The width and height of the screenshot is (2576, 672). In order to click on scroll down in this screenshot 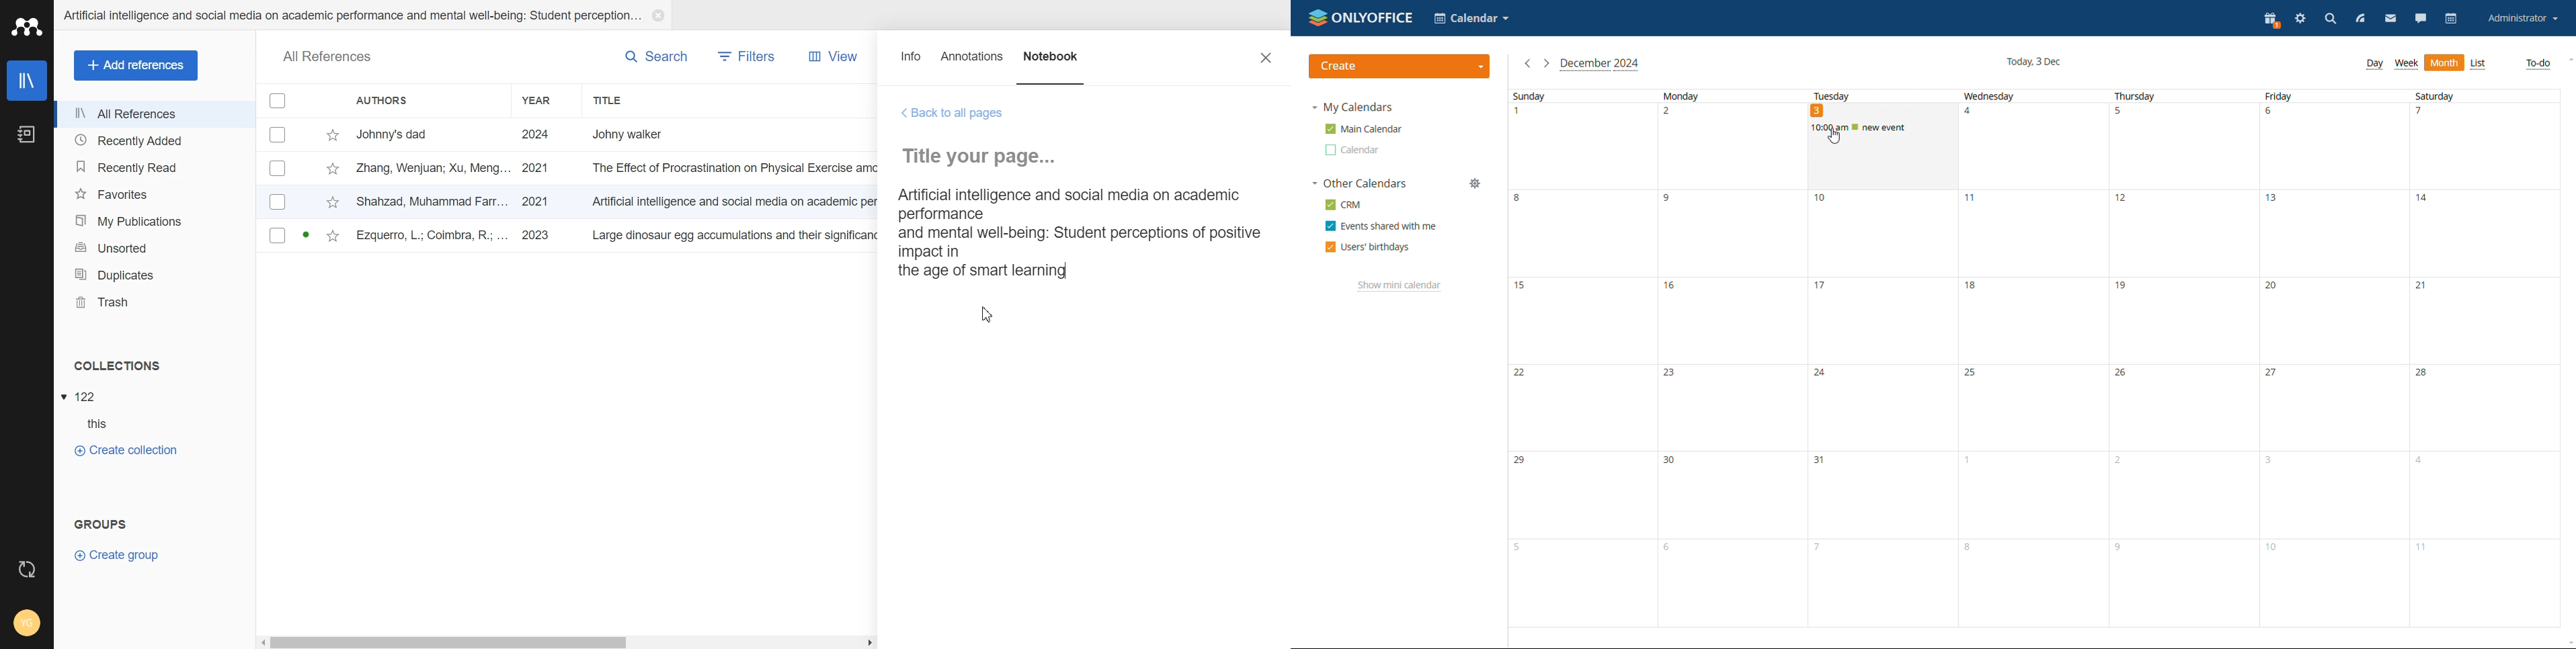, I will do `click(2568, 644)`.